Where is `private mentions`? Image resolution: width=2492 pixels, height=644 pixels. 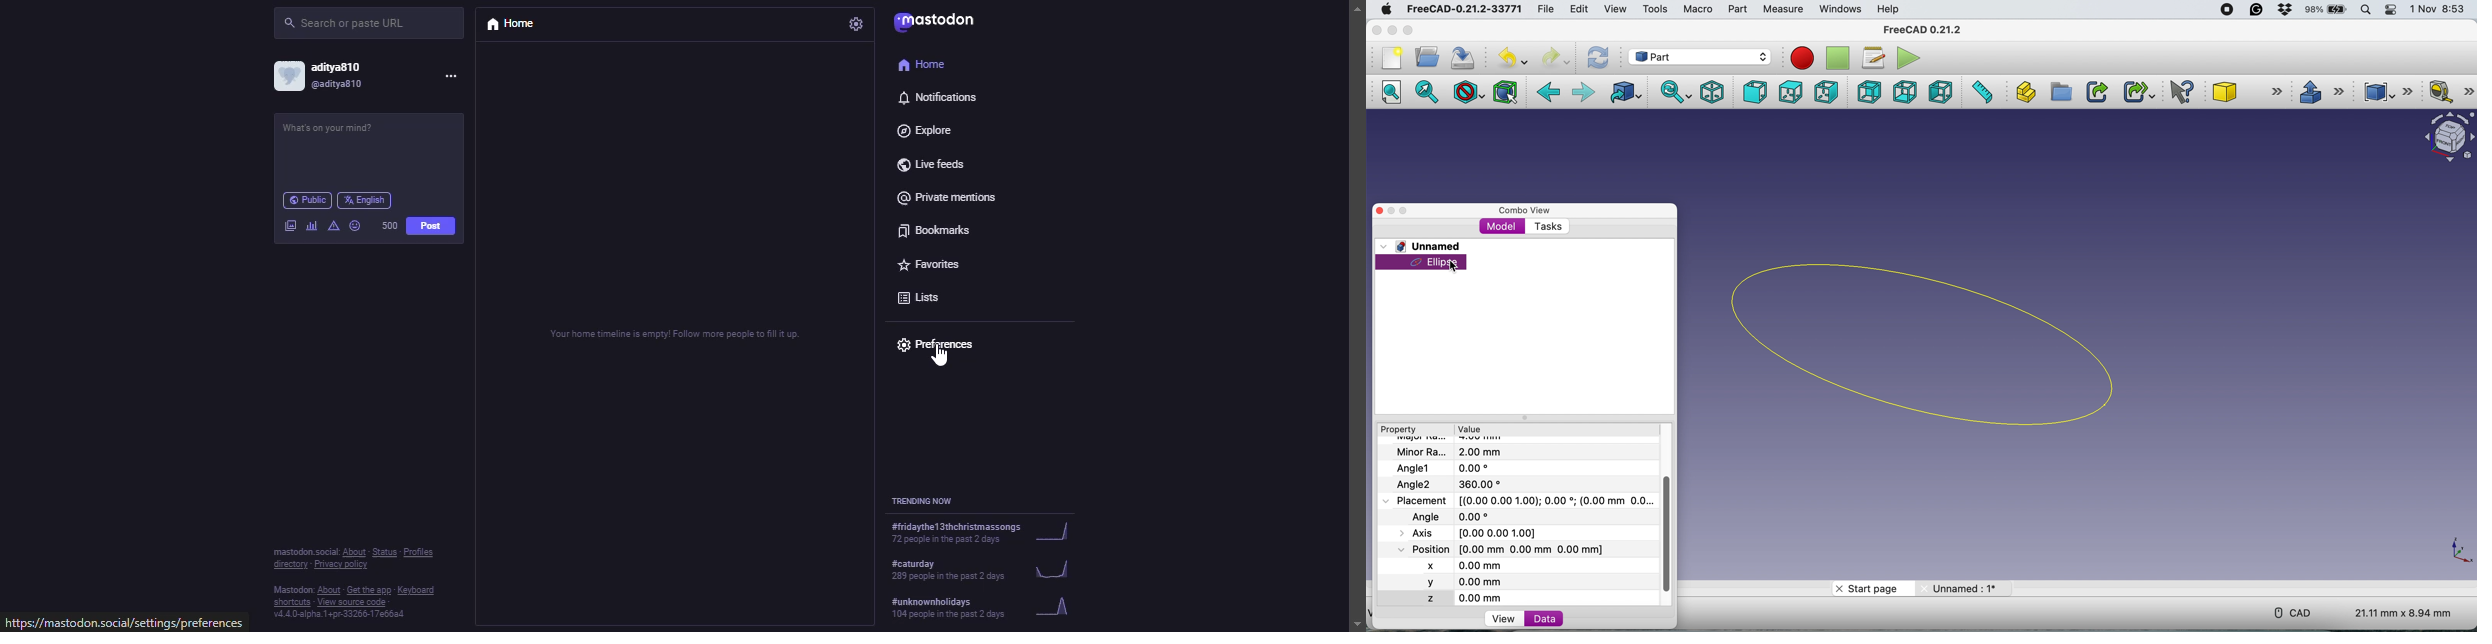 private mentions is located at coordinates (949, 197).